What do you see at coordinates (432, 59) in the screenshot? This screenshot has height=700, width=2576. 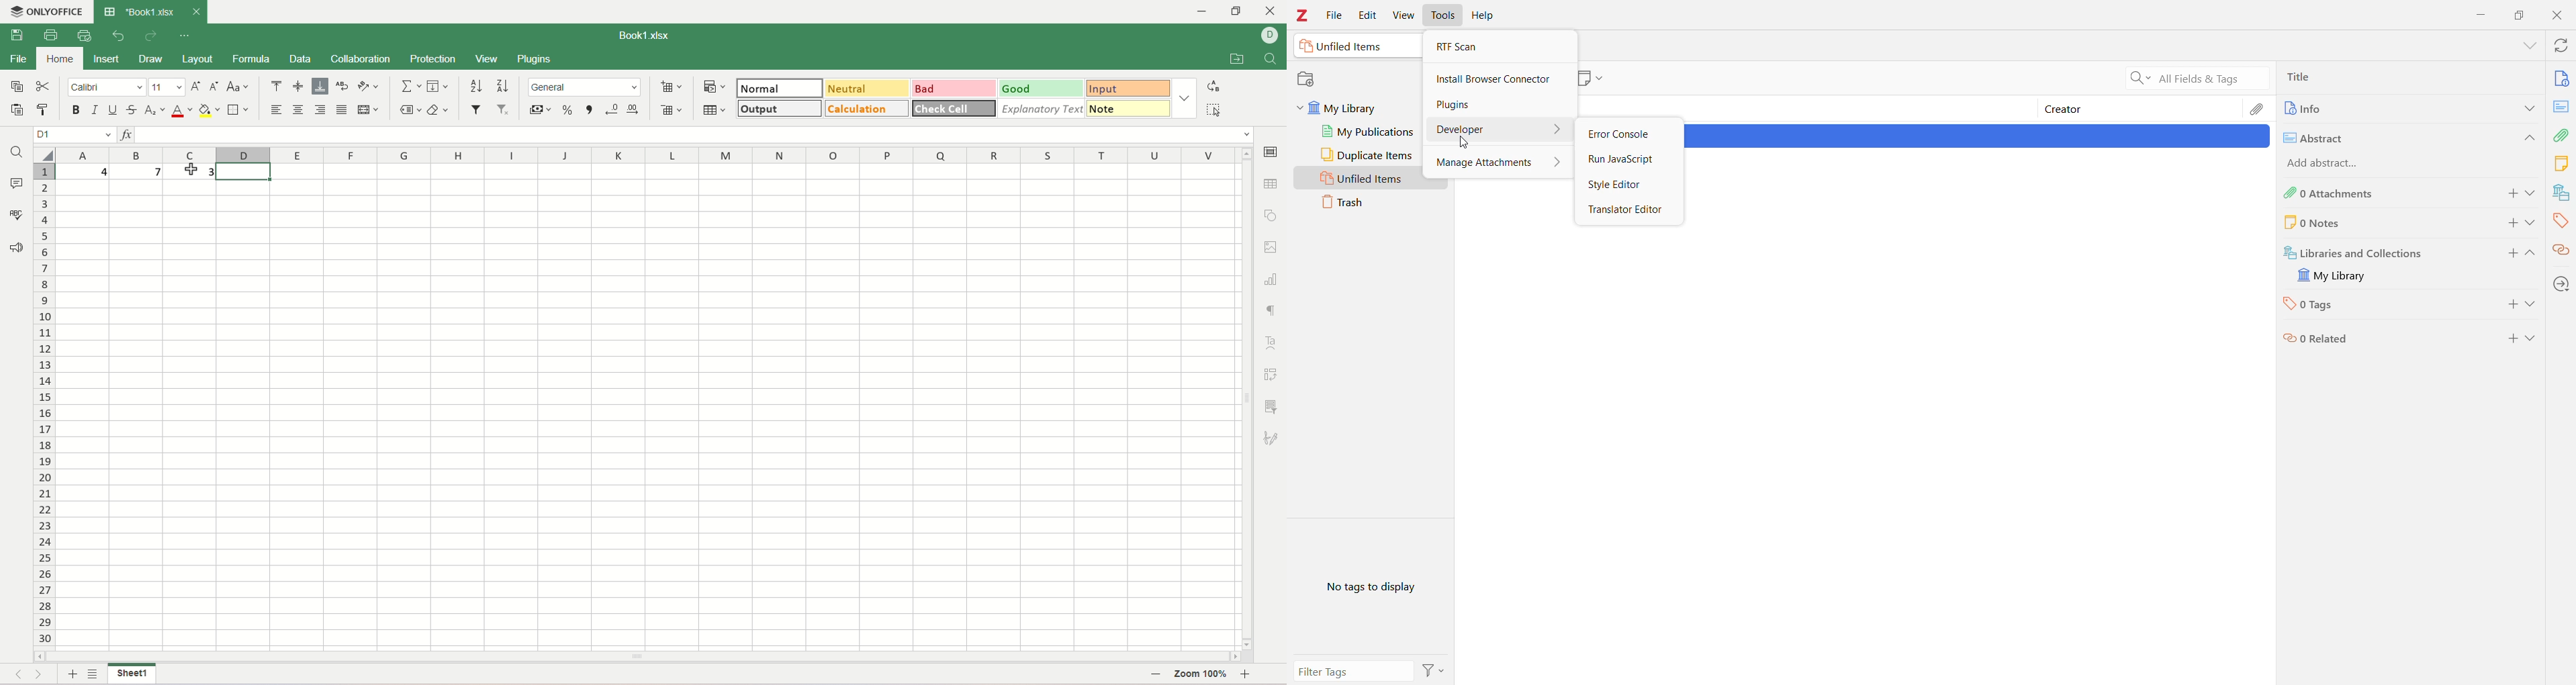 I see `protection` at bounding box center [432, 59].